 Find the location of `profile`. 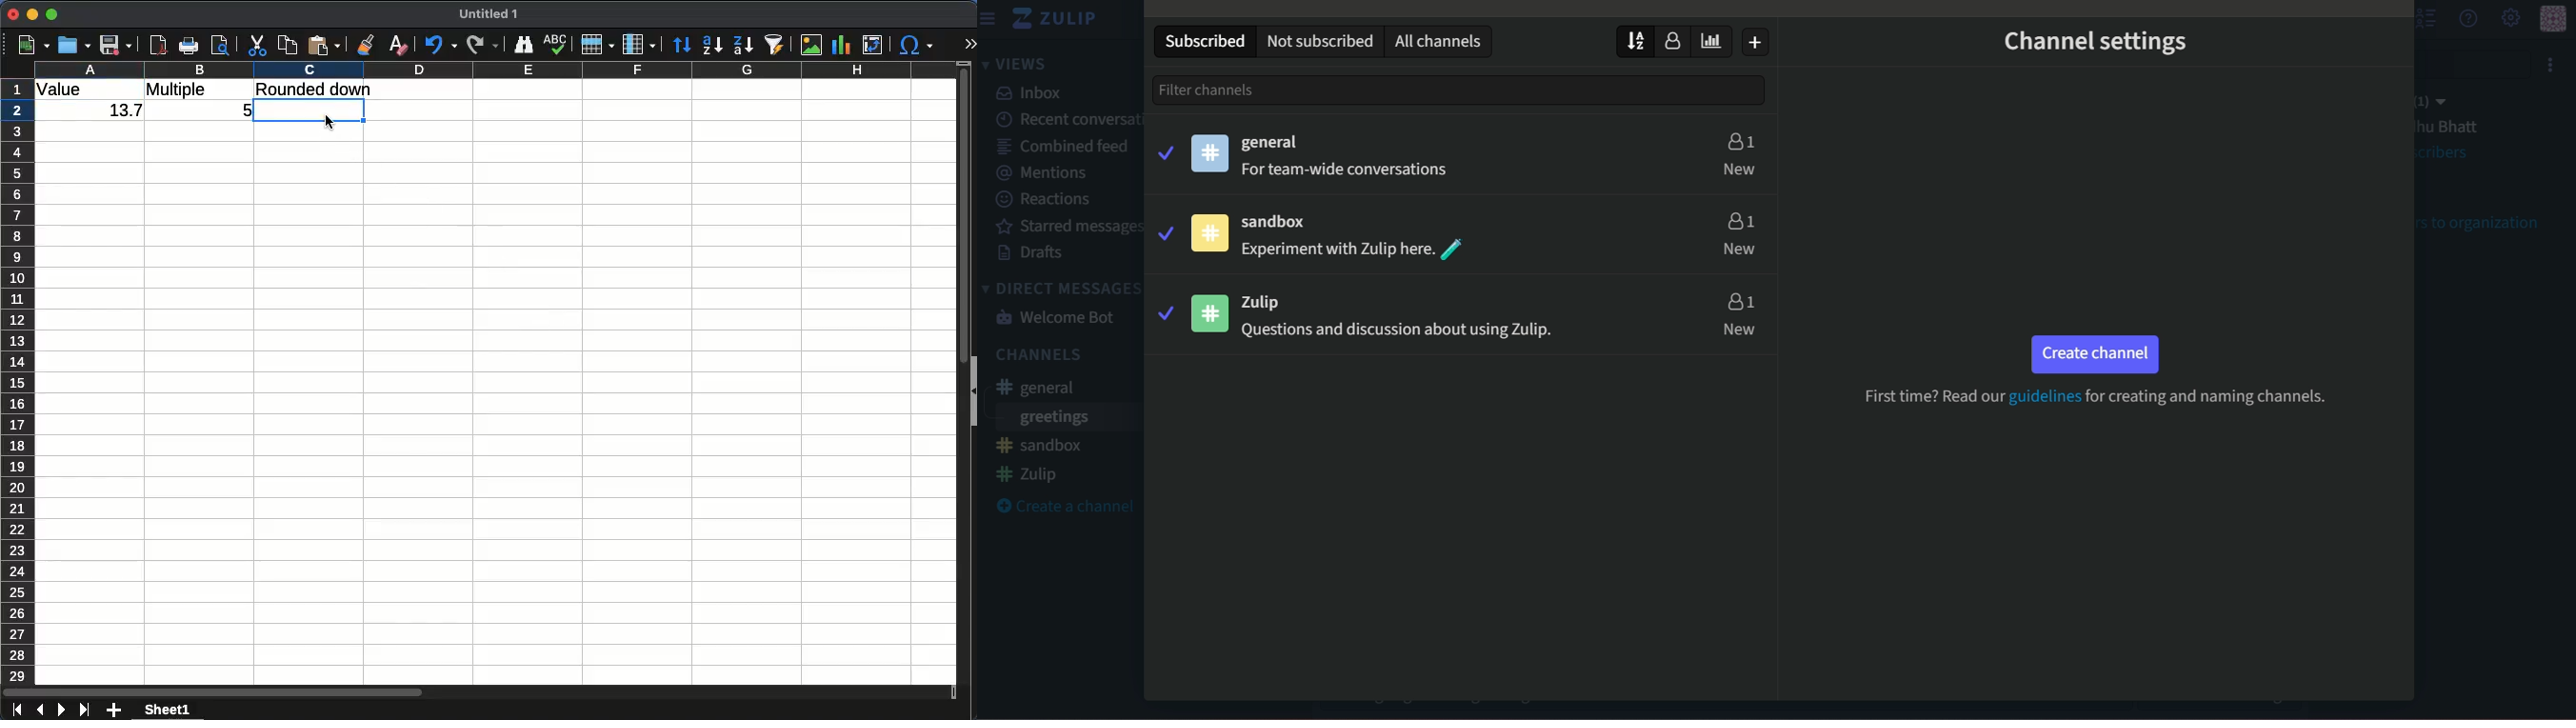

profile is located at coordinates (2558, 18).